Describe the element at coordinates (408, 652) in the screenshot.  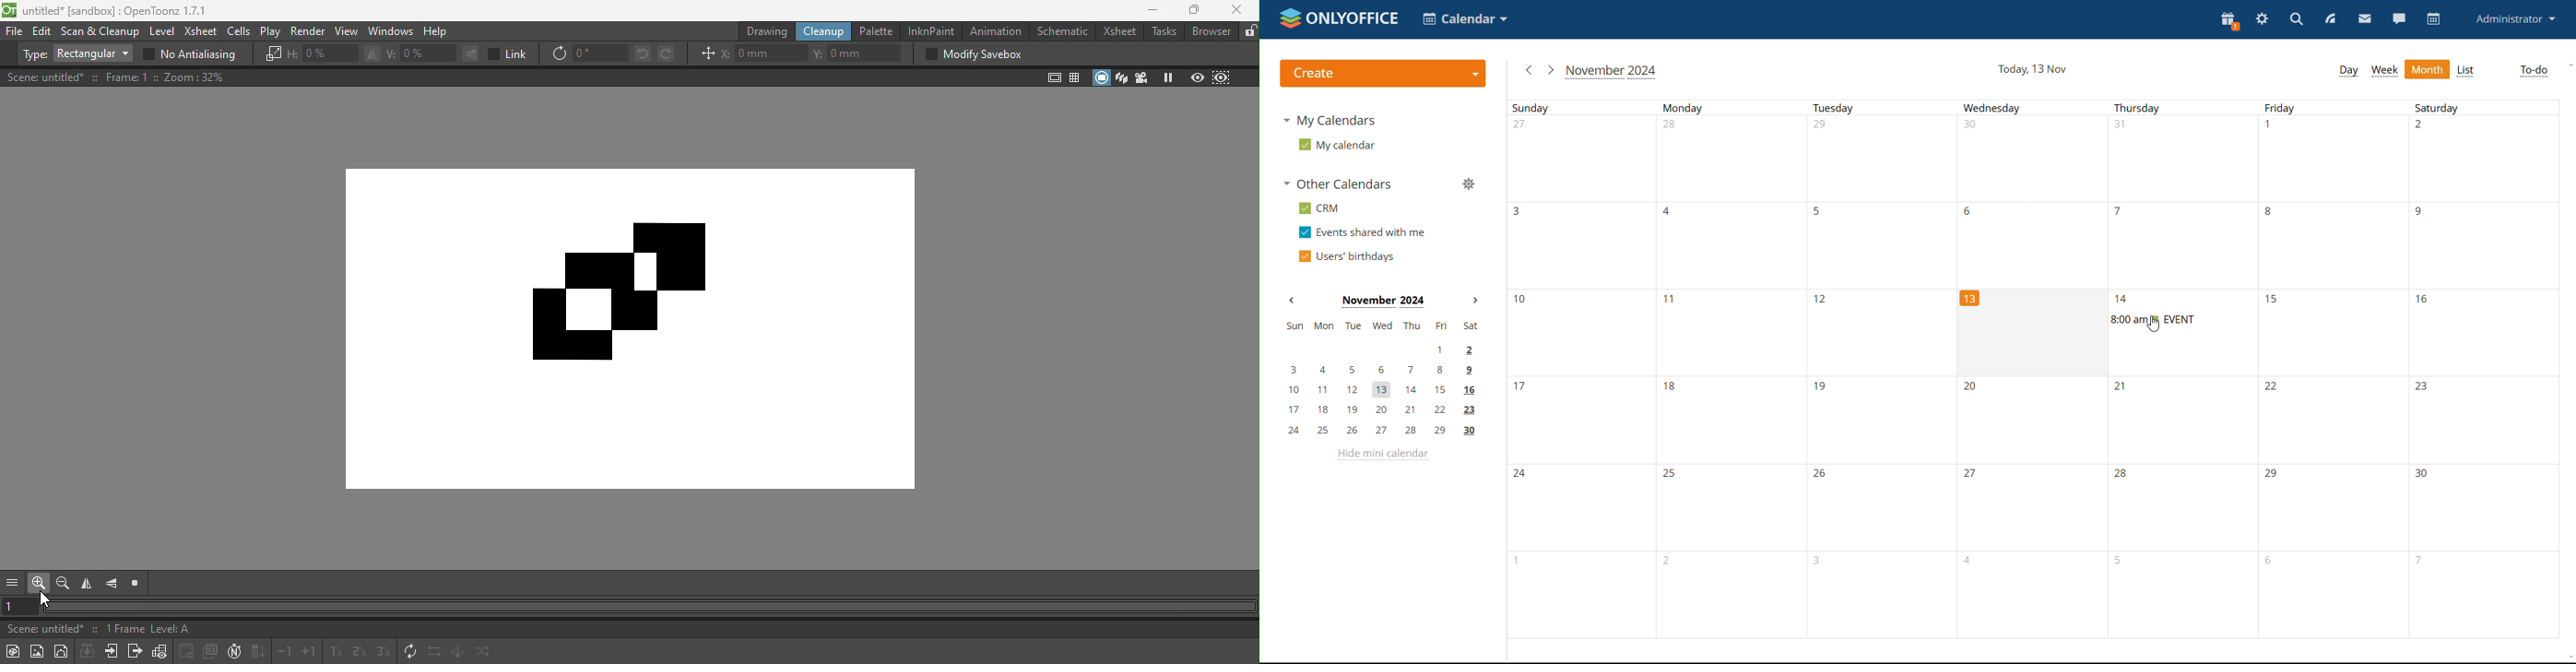
I see `Repeat` at that location.